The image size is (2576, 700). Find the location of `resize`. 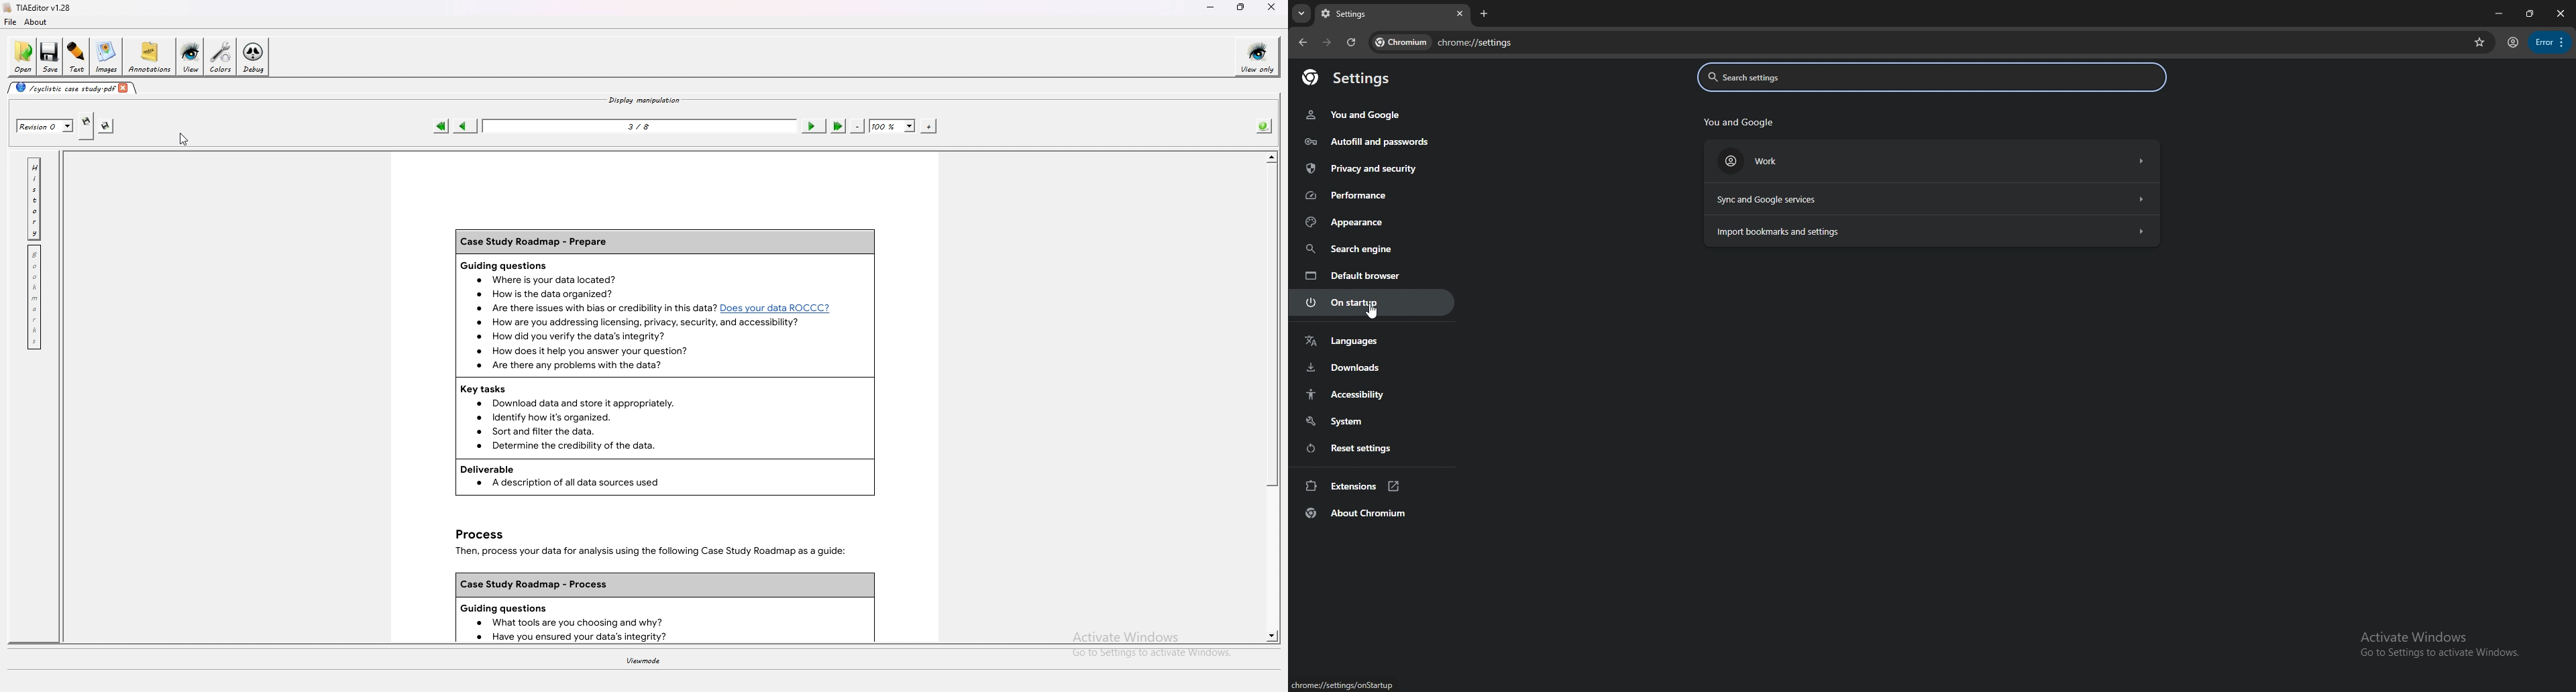

resize is located at coordinates (2528, 13).